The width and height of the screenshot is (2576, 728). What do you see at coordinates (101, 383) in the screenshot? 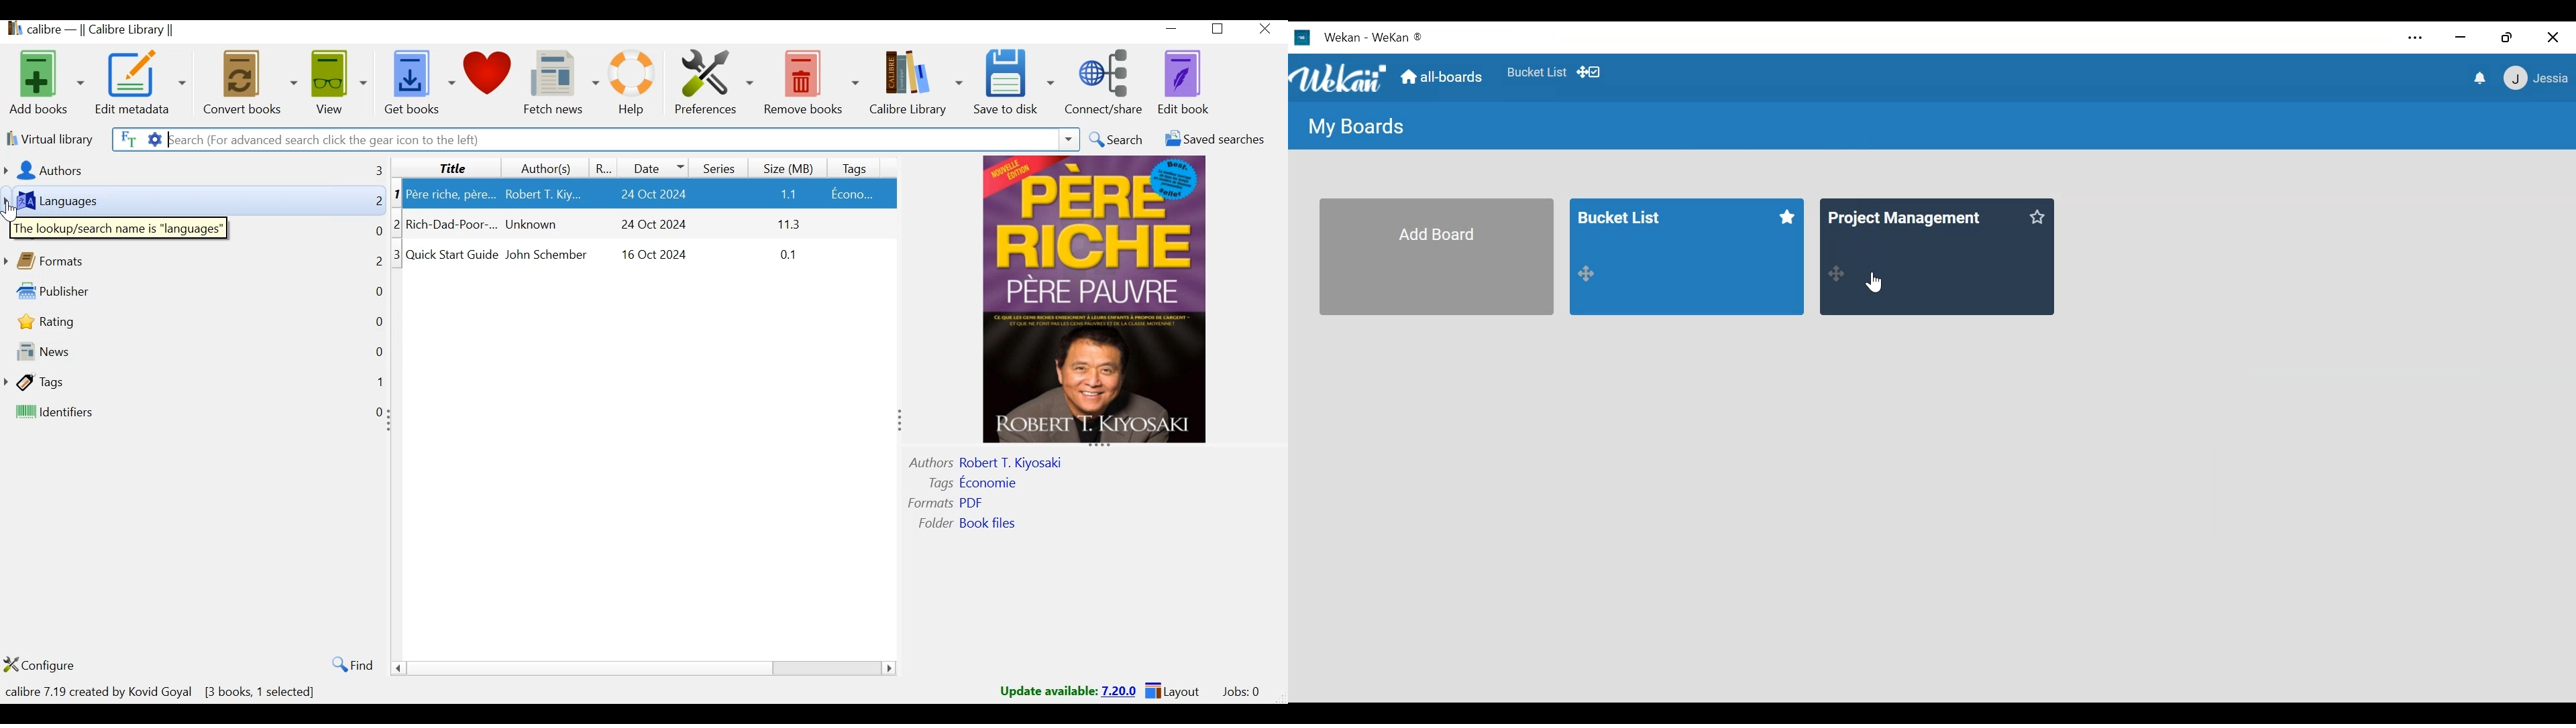
I see `Tags` at bounding box center [101, 383].